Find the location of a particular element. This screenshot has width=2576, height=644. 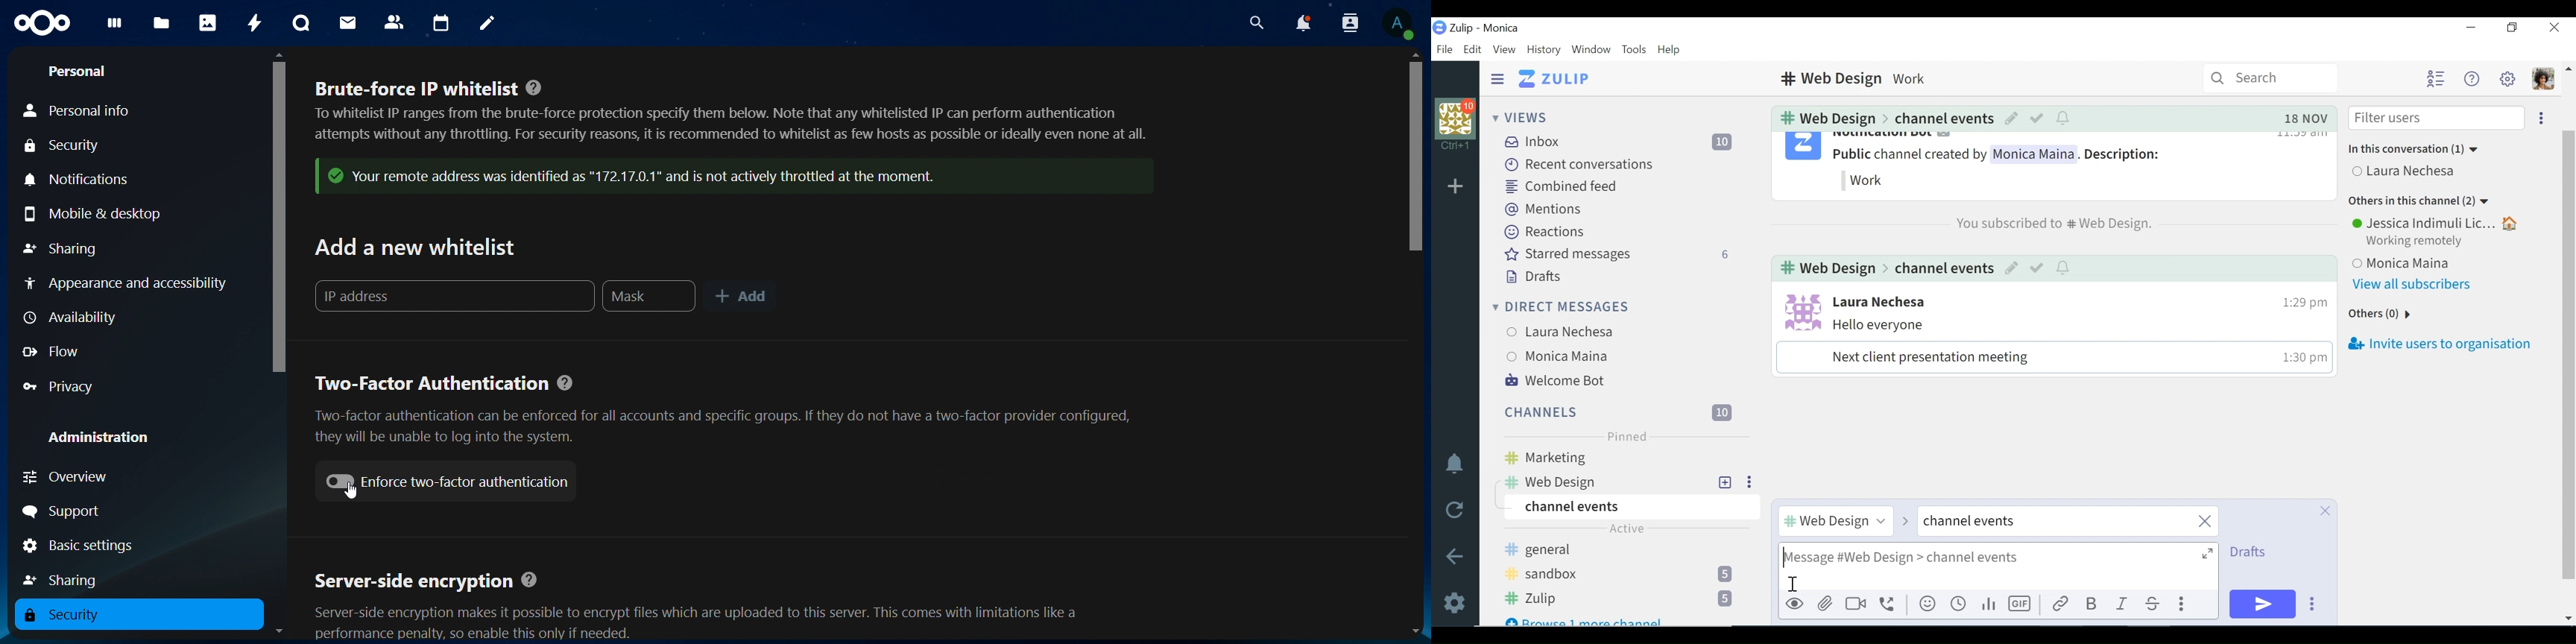

Drafts is located at coordinates (2252, 552).